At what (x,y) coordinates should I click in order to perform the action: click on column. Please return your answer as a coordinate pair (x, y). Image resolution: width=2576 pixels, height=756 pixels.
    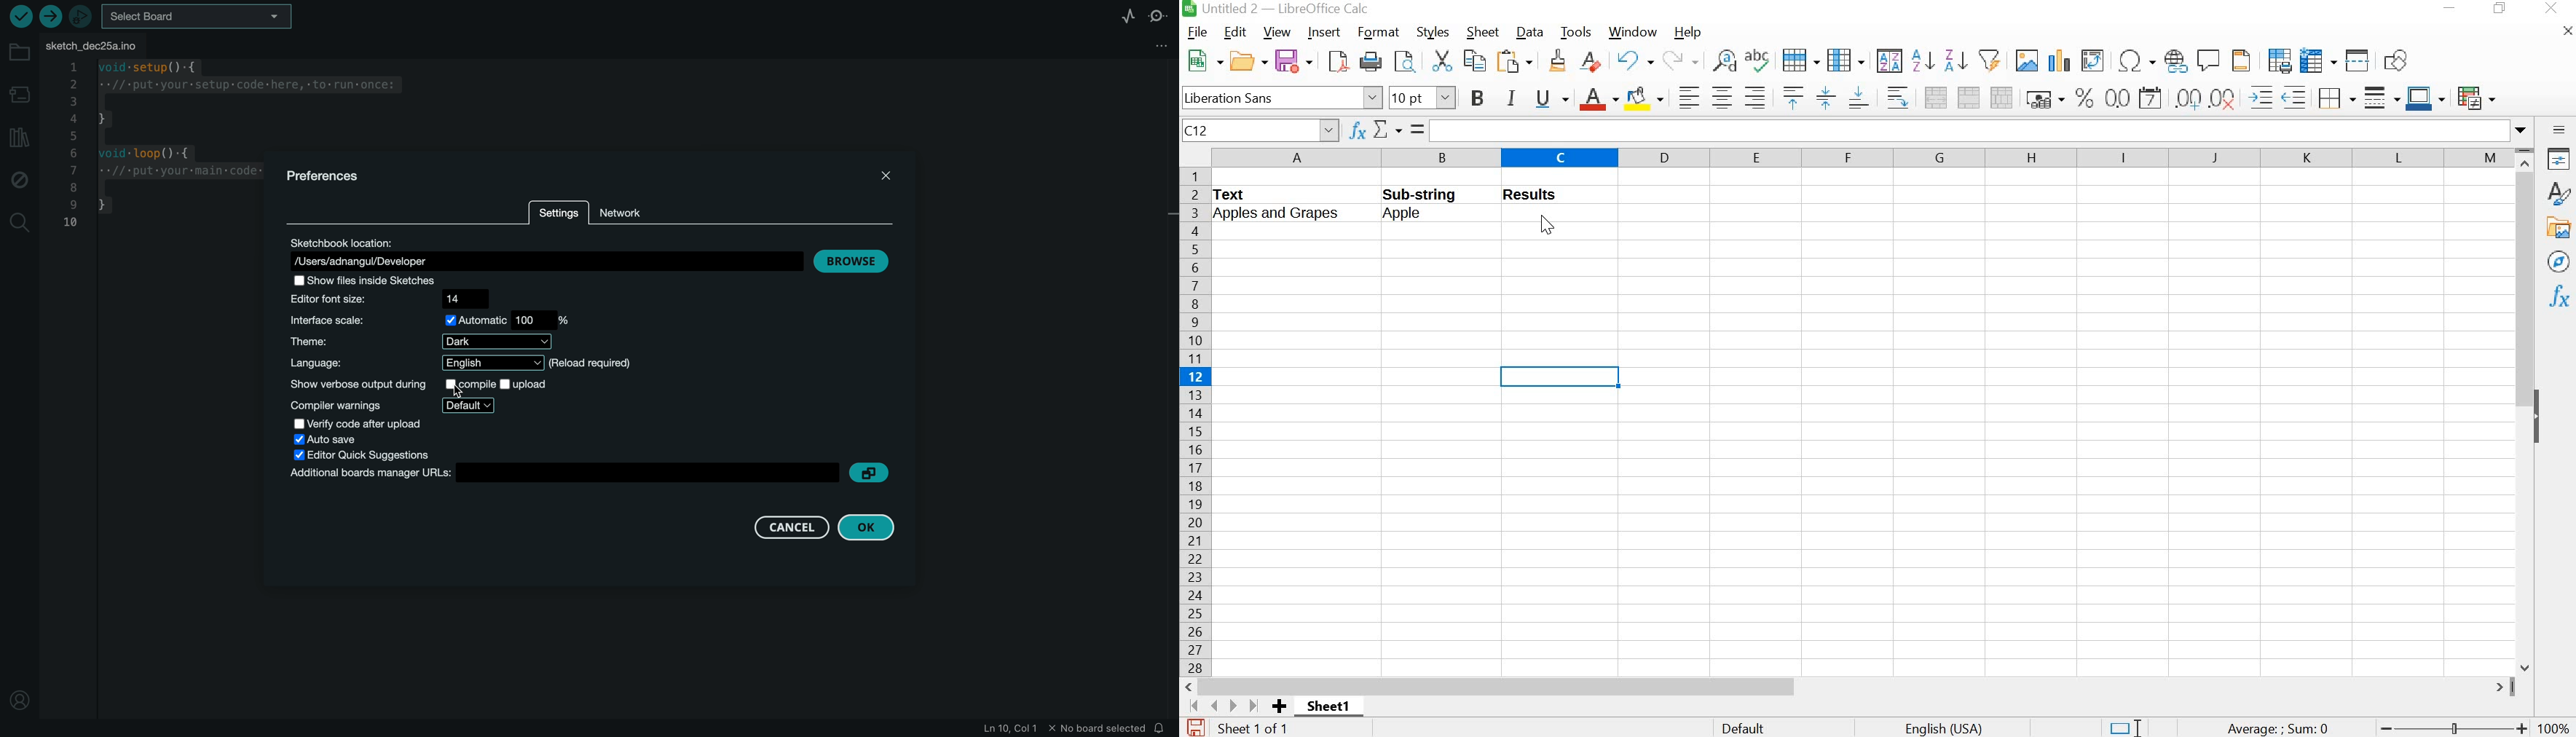
    Looking at the image, I should click on (1846, 60).